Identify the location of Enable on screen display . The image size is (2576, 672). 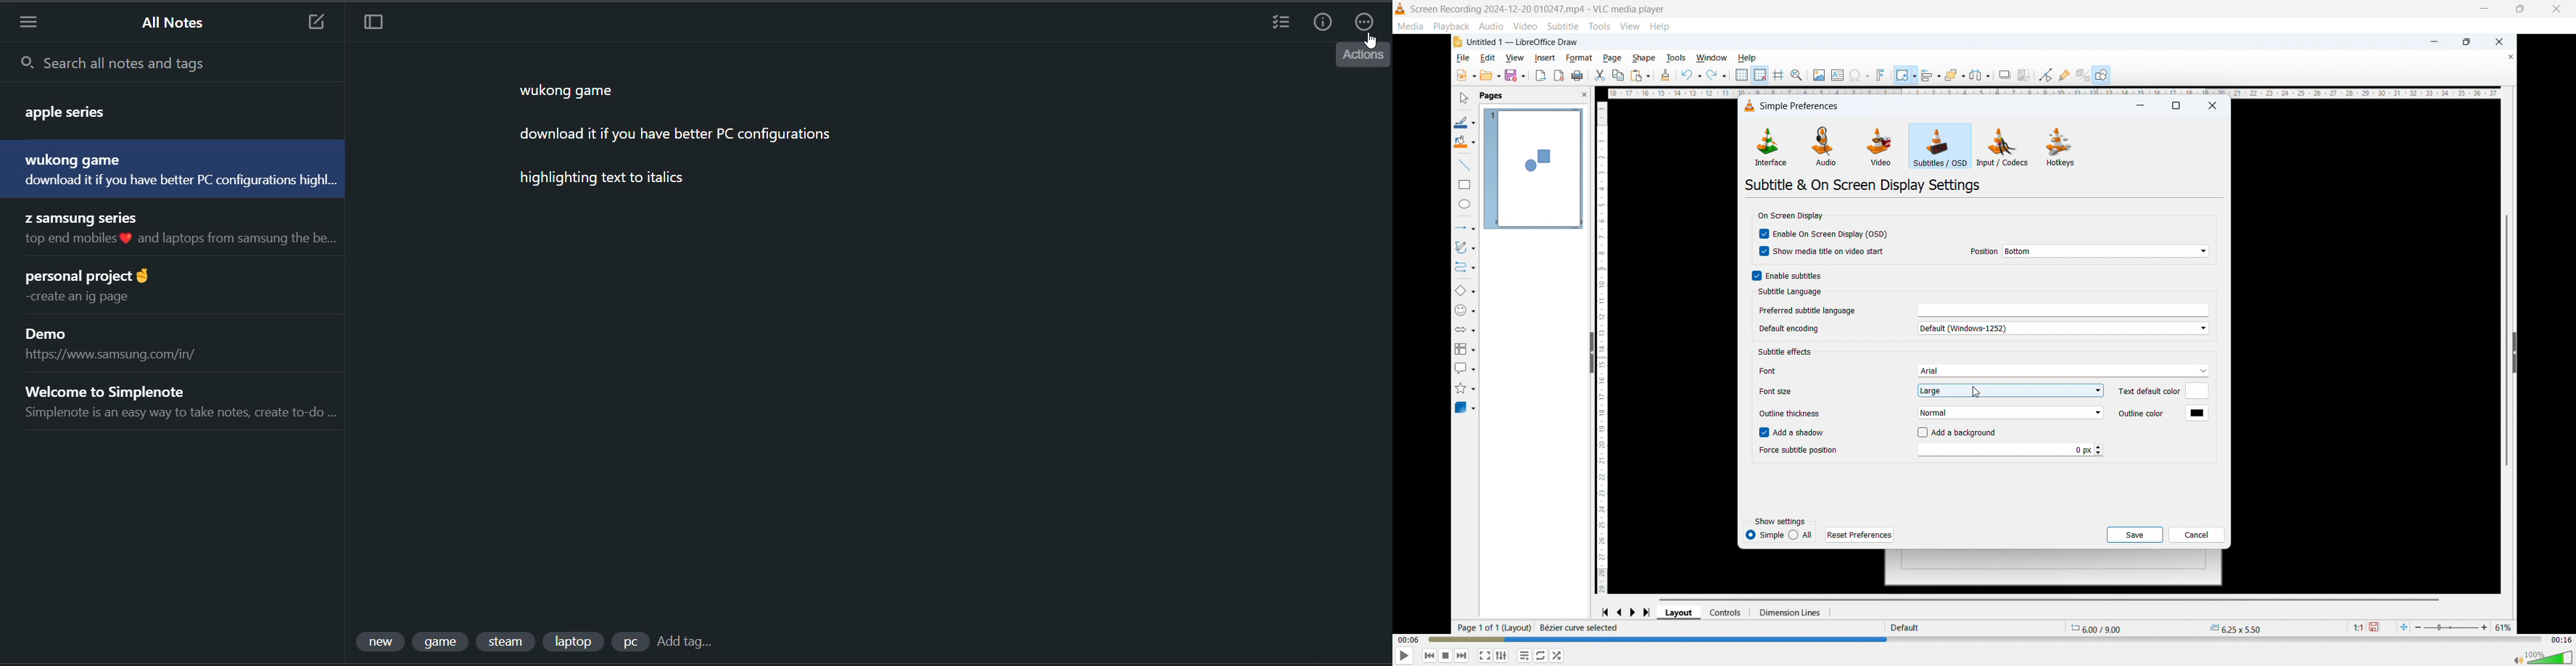
(1822, 233).